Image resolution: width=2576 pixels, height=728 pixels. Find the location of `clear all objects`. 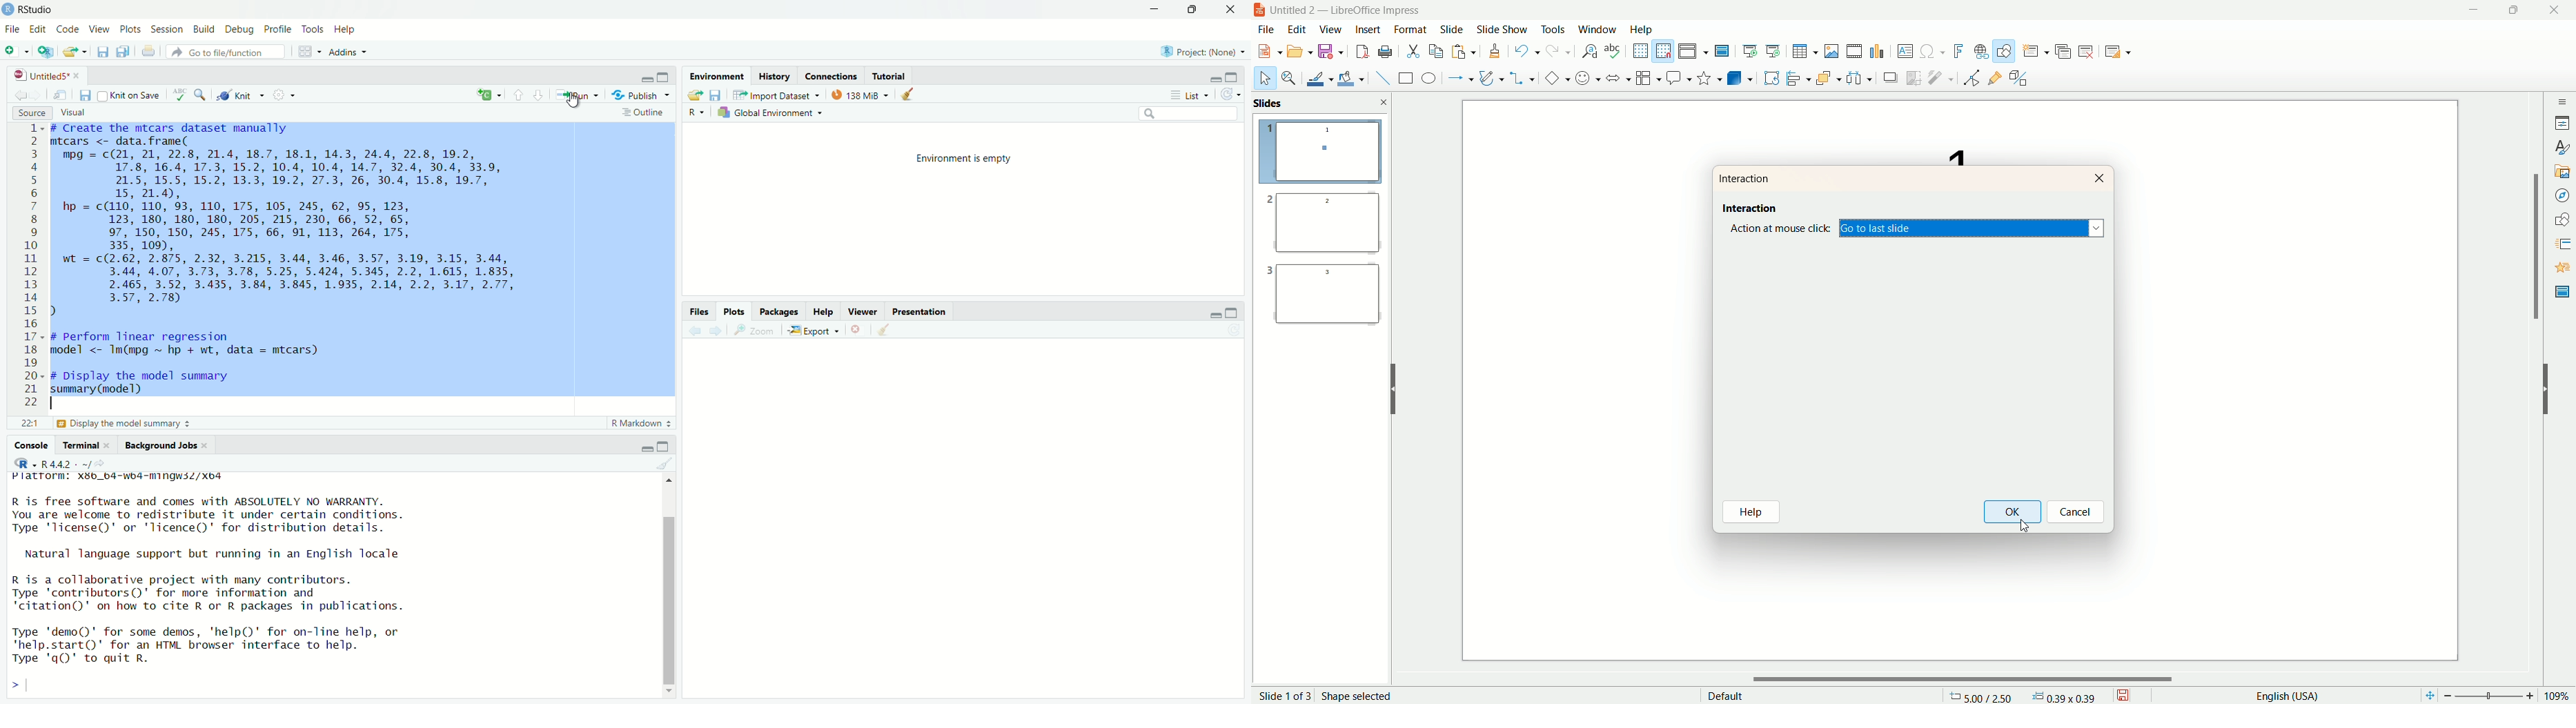

clear all objects is located at coordinates (914, 95).